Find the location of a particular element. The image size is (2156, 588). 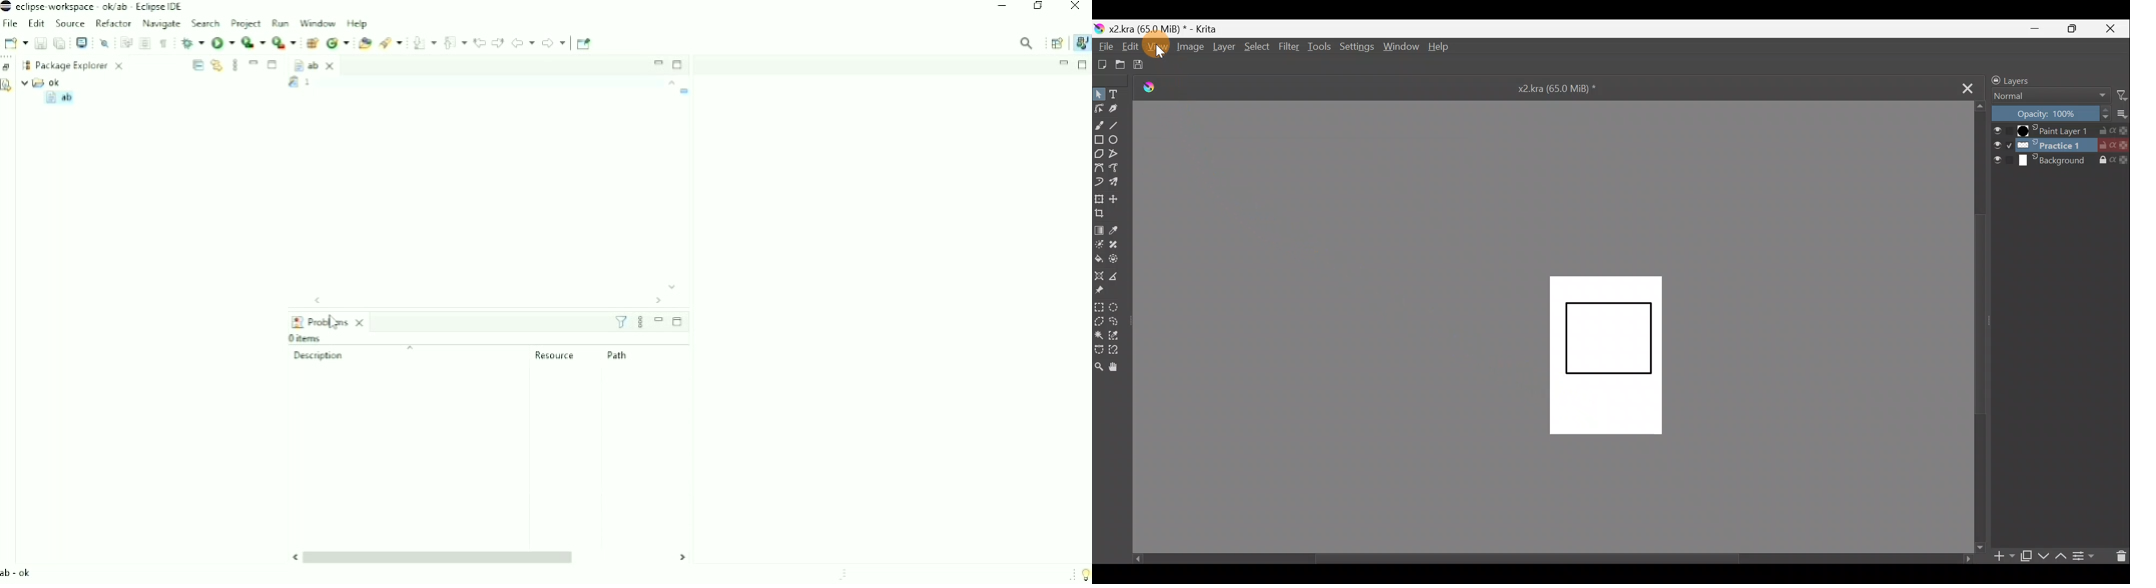

Dynamic brush tool is located at coordinates (1100, 182).